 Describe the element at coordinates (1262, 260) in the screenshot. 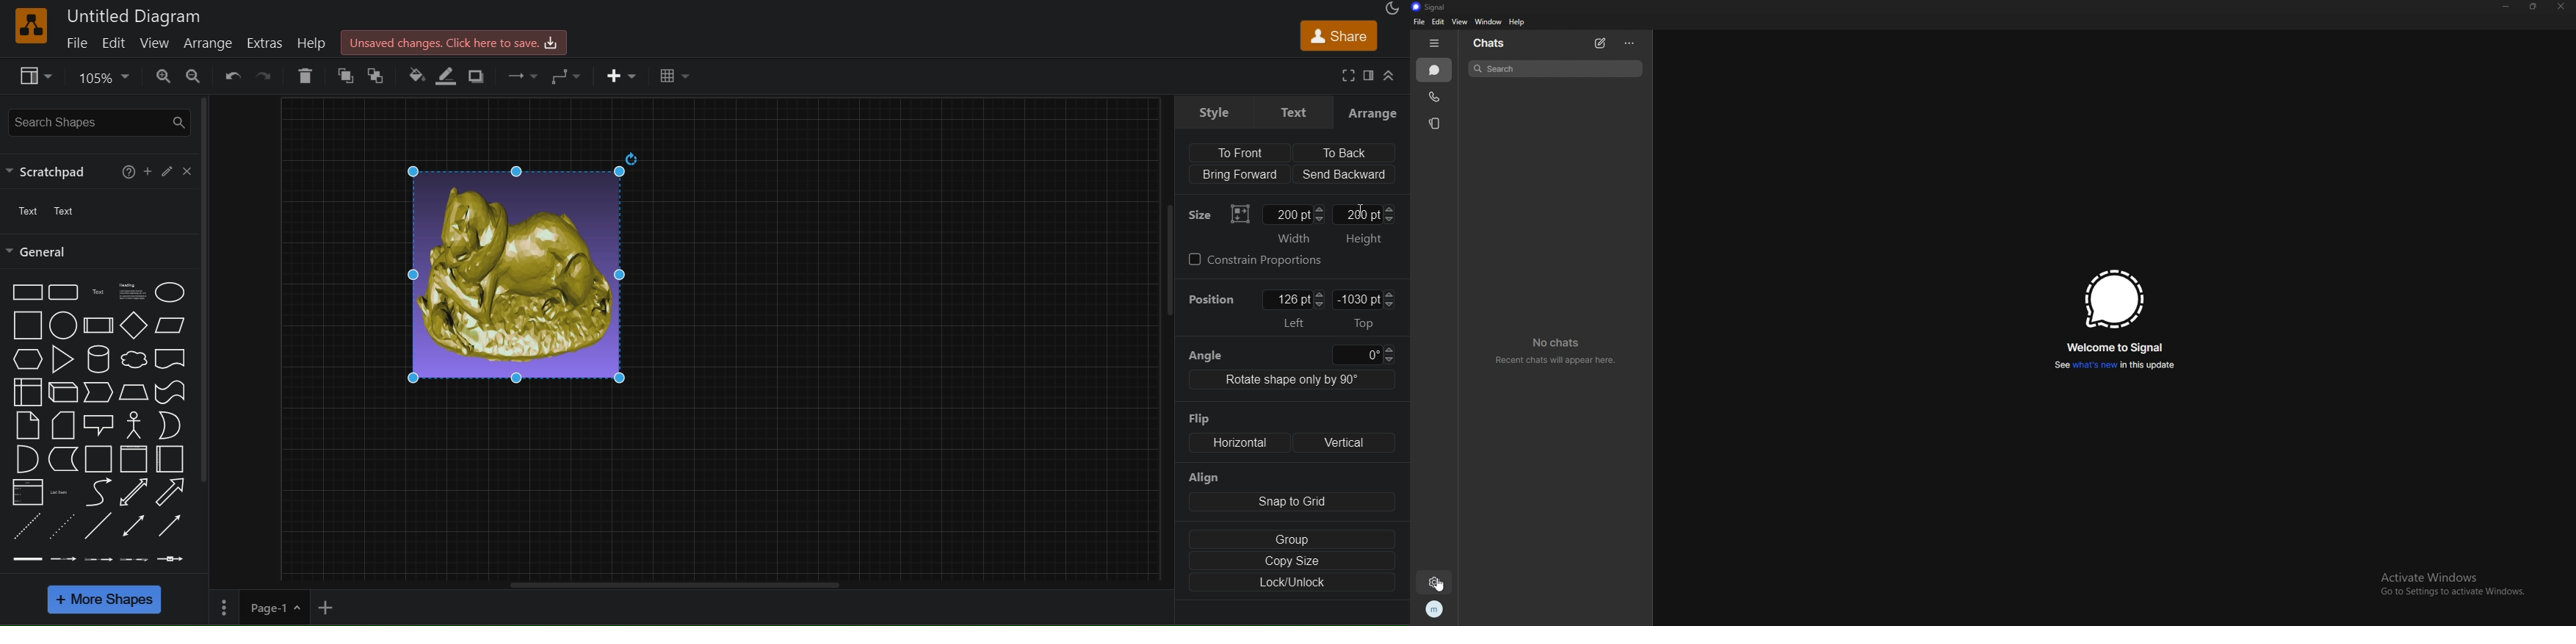

I see `constrain Proportions` at that location.